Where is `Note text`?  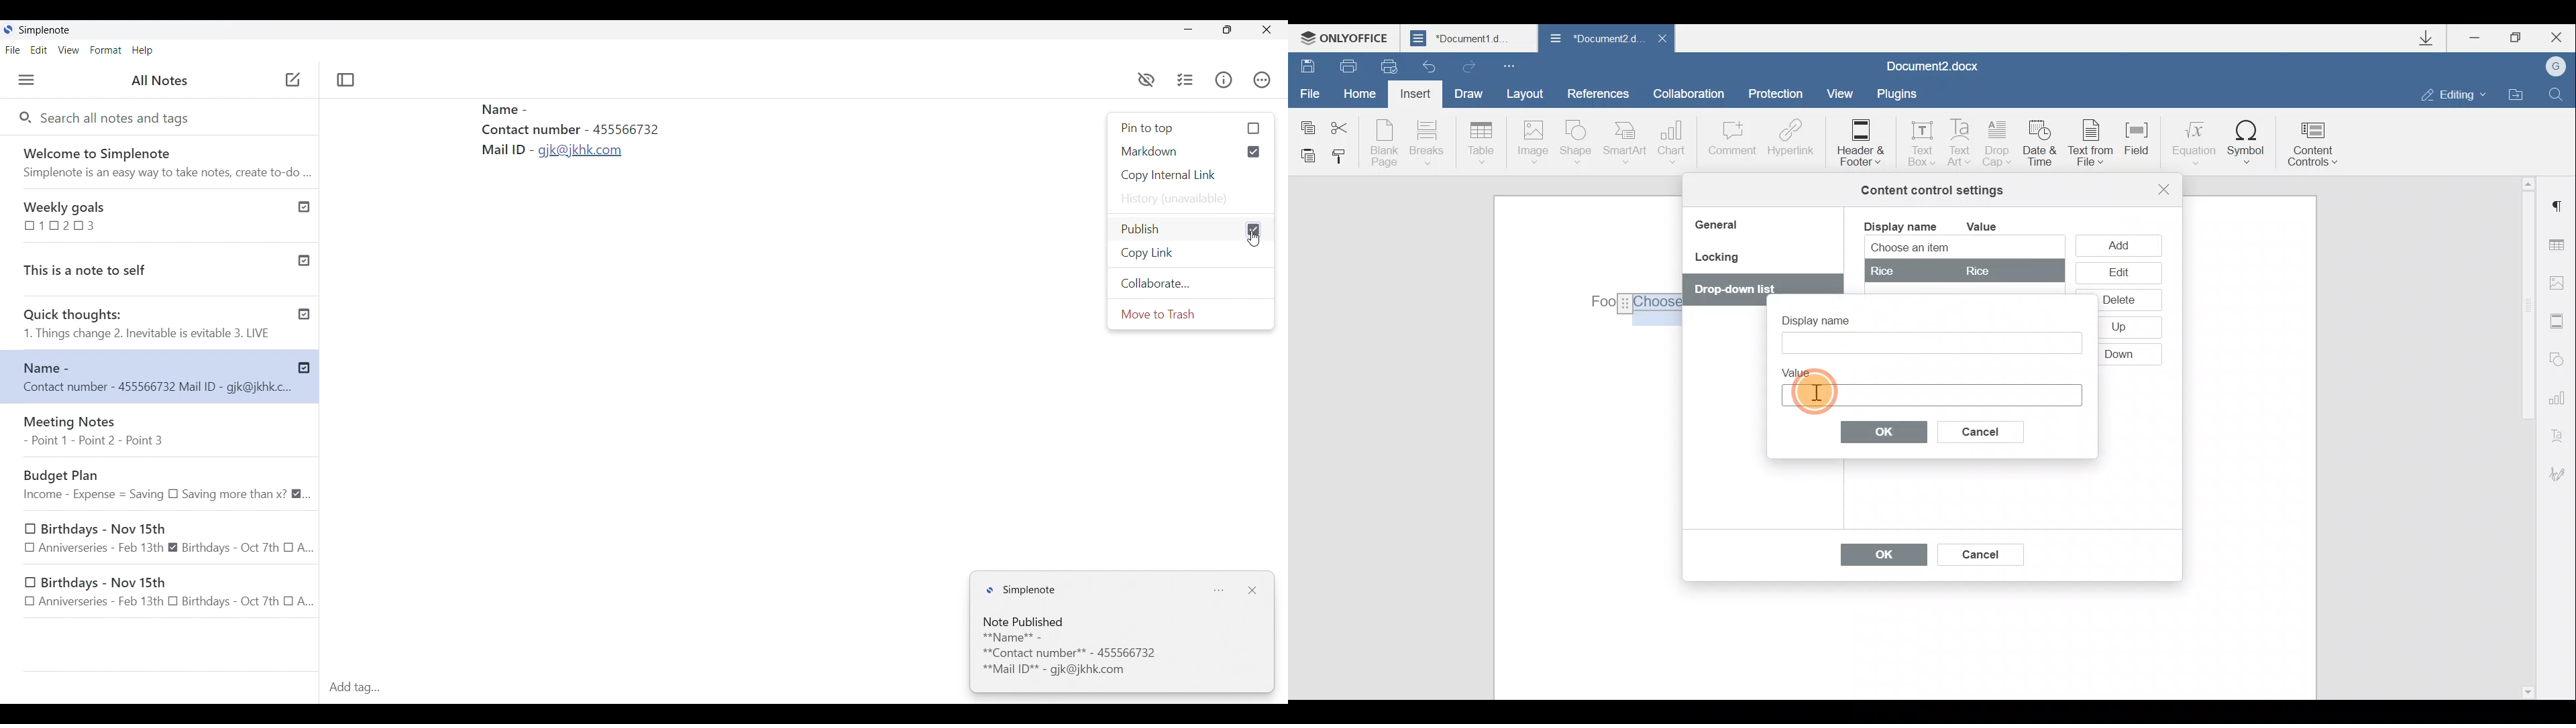
Note text is located at coordinates (1118, 655).